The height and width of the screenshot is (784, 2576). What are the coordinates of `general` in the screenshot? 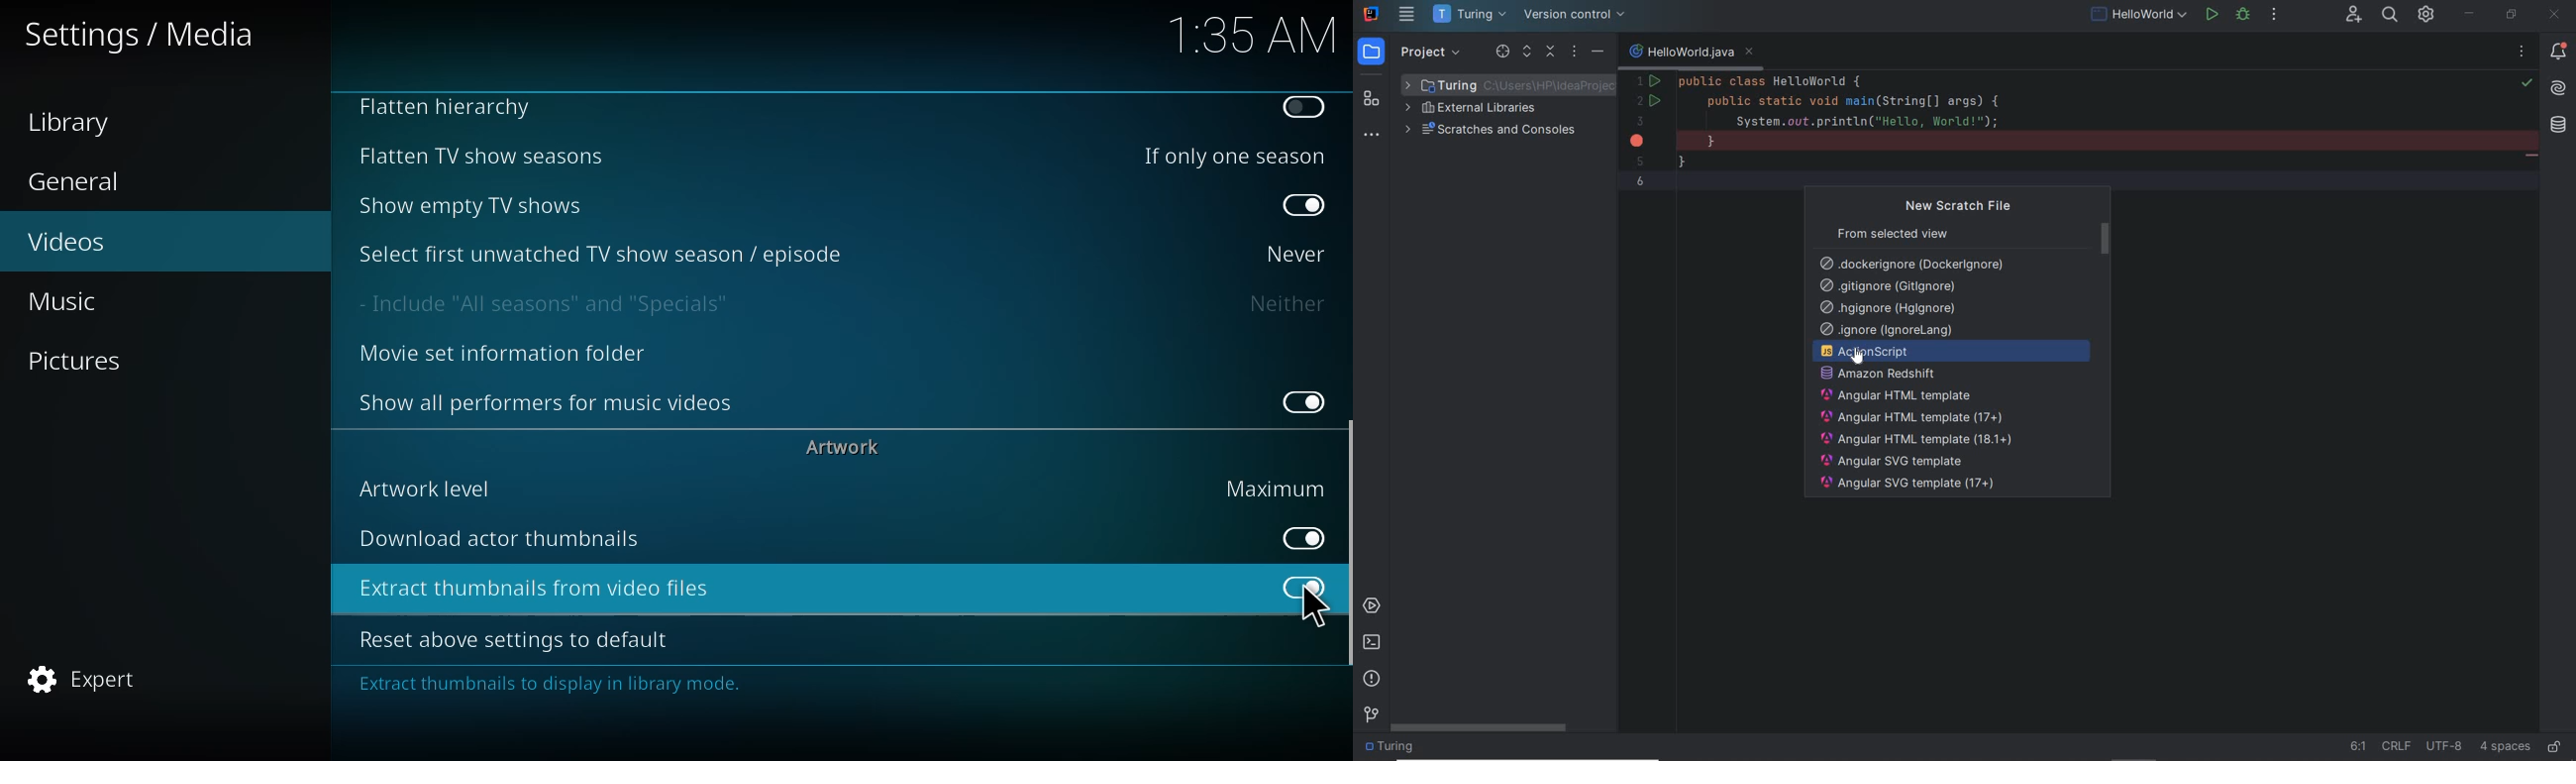 It's located at (78, 182).